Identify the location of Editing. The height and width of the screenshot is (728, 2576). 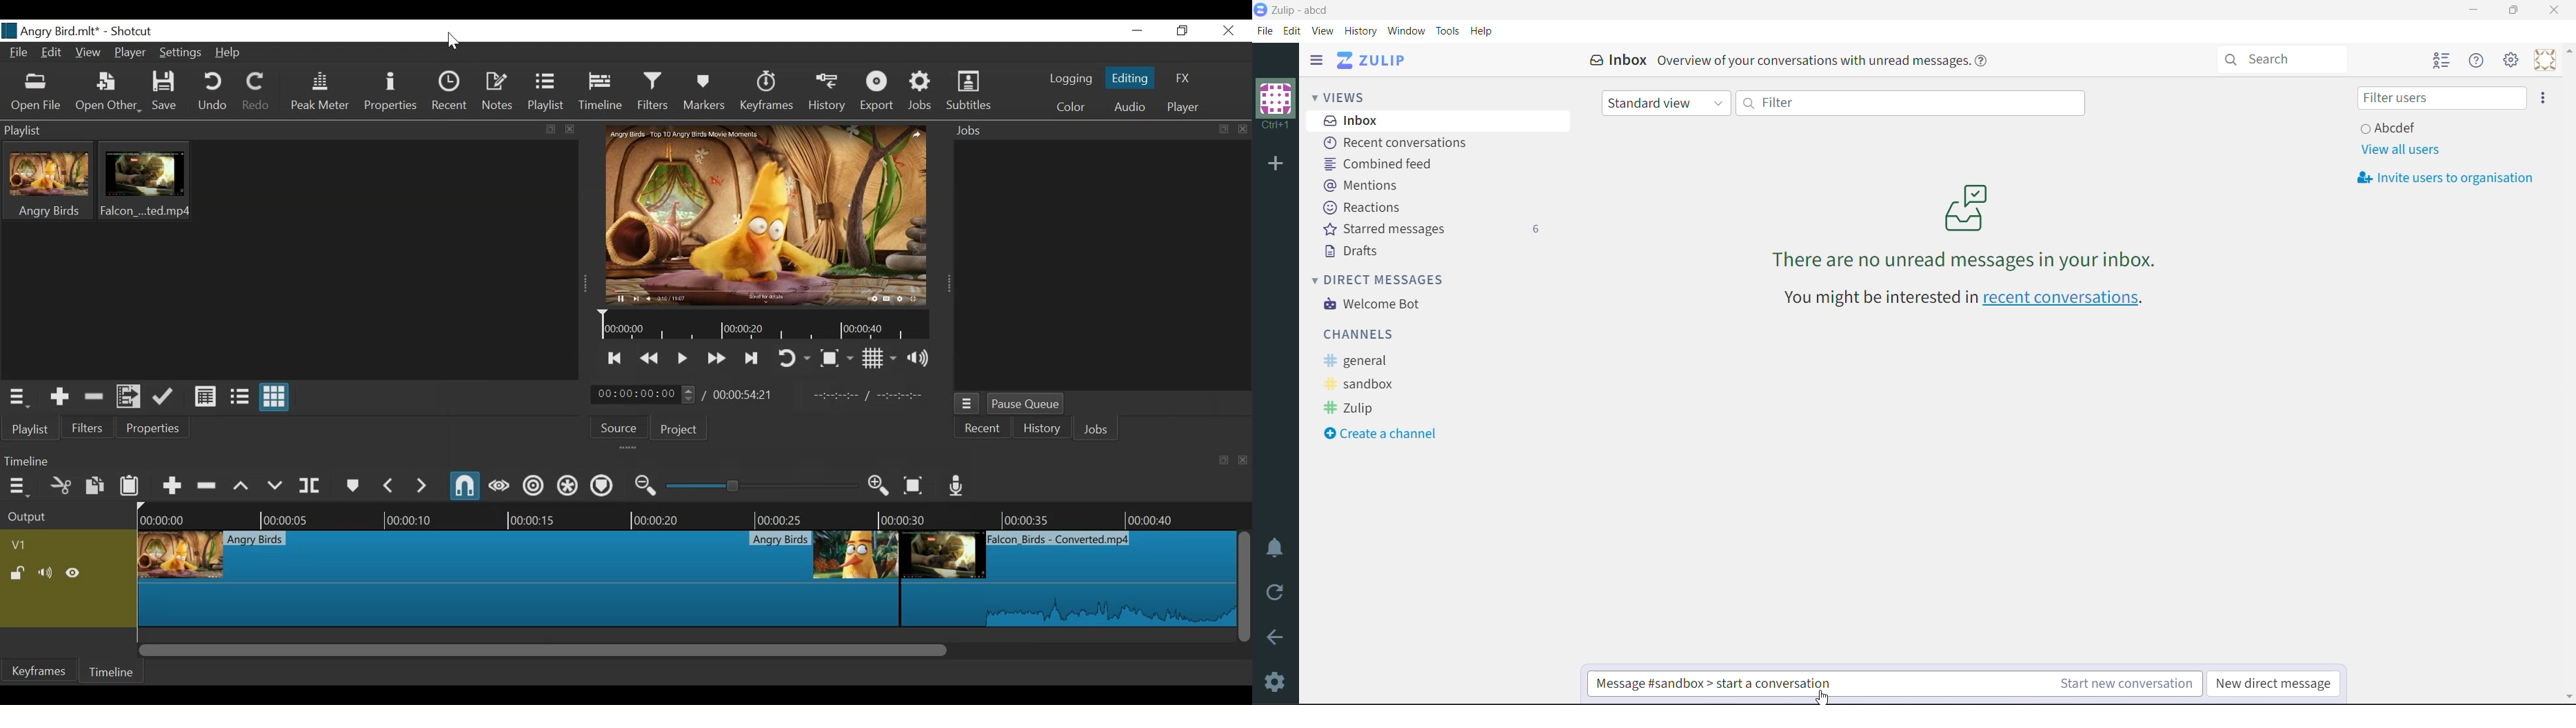
(1130, 77).